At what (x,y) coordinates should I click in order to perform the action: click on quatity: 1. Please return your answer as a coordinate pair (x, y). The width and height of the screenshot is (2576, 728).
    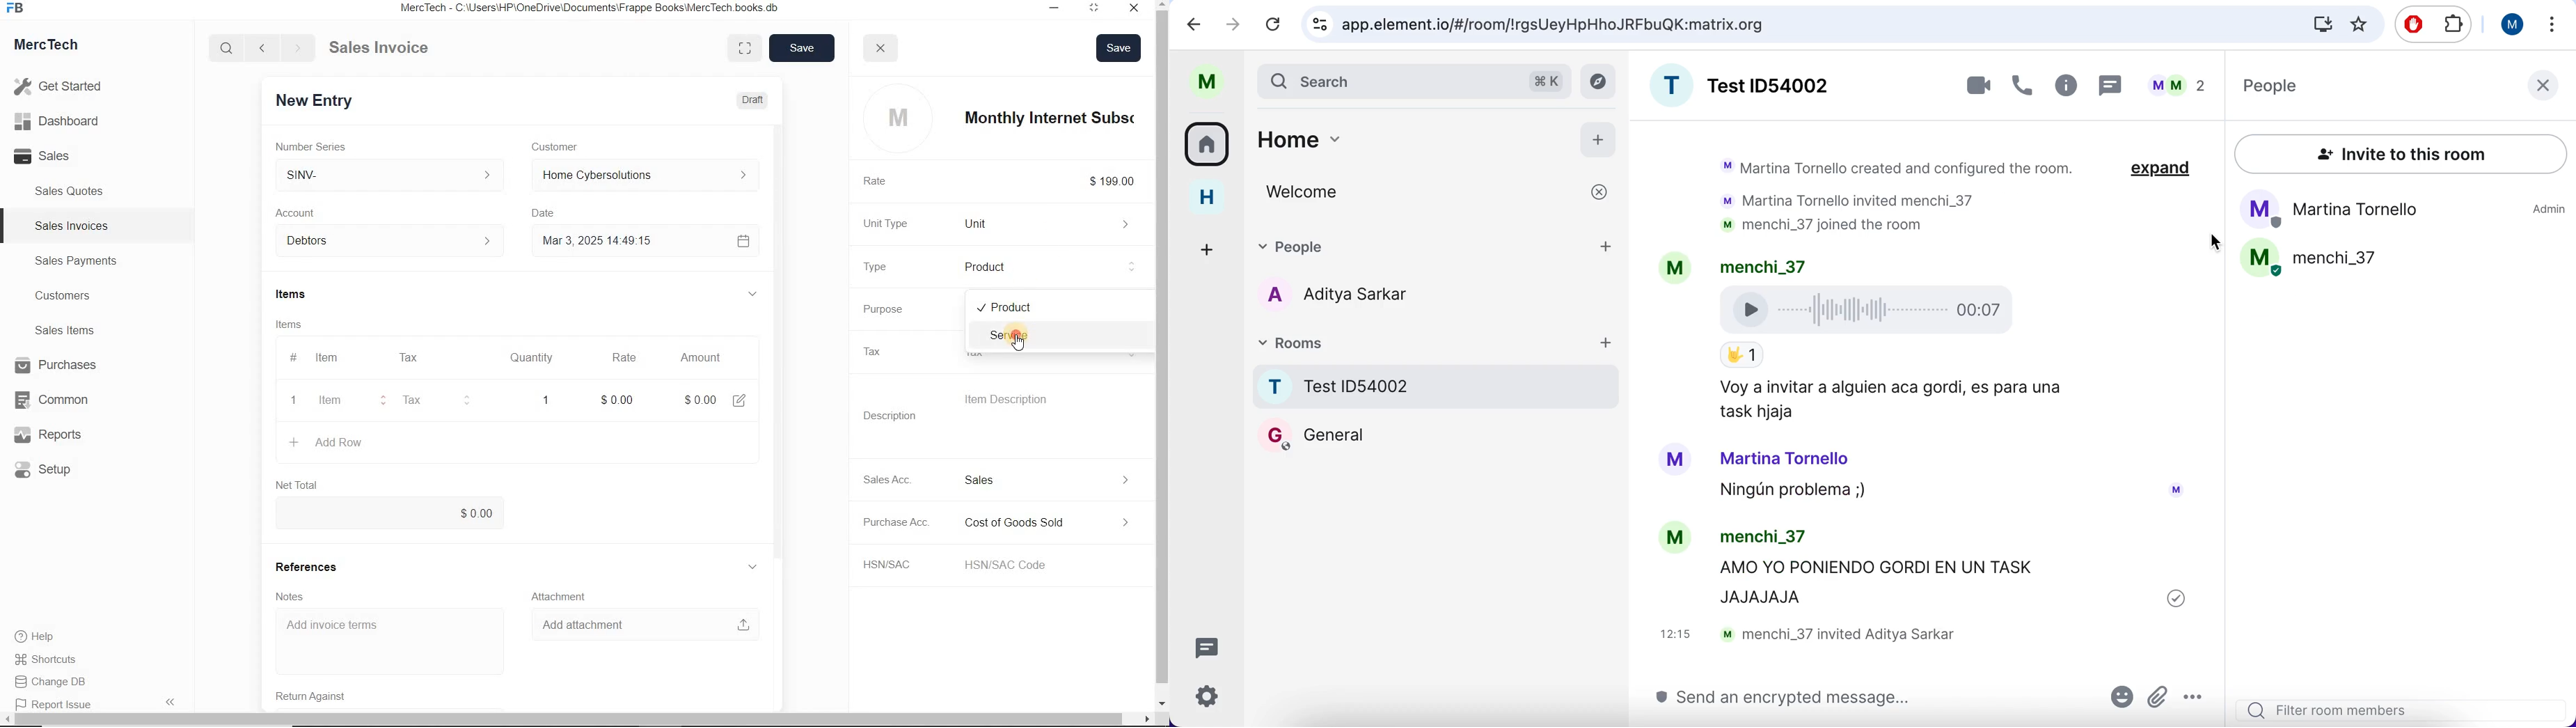
    Looking at the image, I should click on (546, 399).